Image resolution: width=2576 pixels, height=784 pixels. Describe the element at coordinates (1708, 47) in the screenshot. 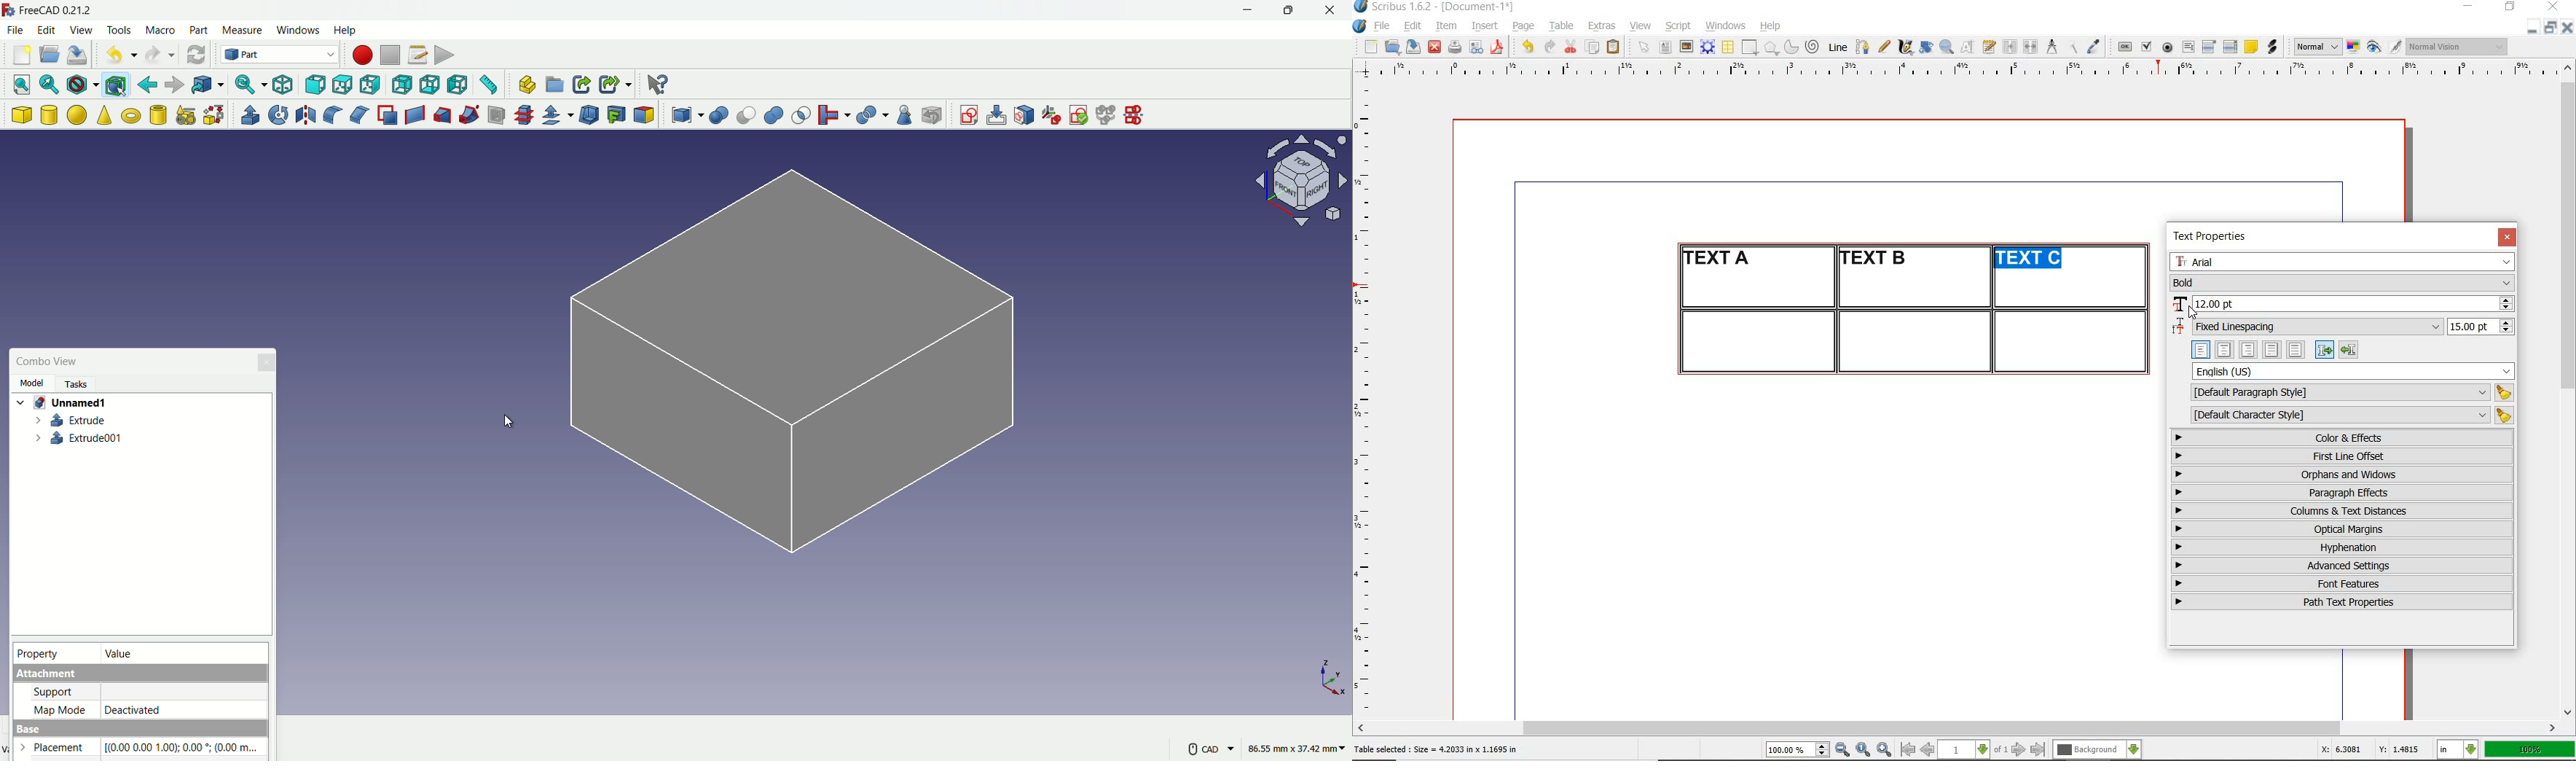

I see `render frame` at that location.